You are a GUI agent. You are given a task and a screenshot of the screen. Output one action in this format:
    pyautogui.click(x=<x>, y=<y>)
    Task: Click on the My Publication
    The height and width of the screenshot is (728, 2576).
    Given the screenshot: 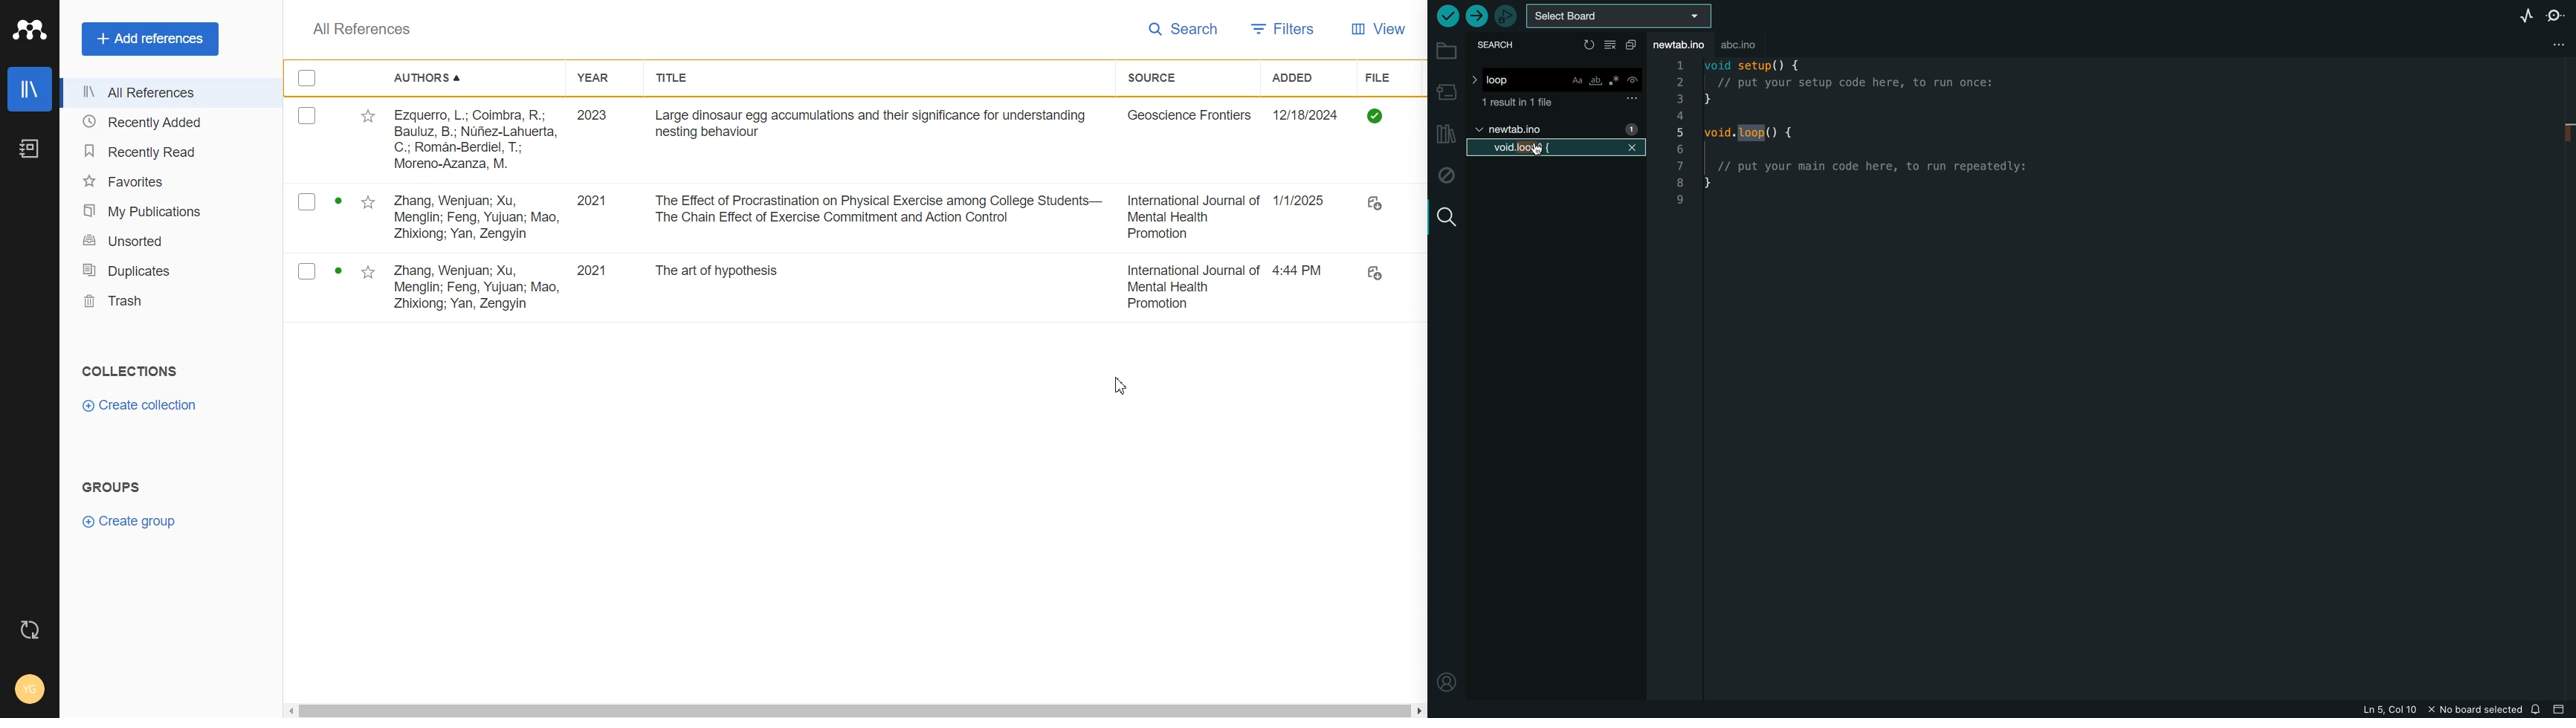 What is the action you would take?
    pyautogui.click(x=158, y=212)
    